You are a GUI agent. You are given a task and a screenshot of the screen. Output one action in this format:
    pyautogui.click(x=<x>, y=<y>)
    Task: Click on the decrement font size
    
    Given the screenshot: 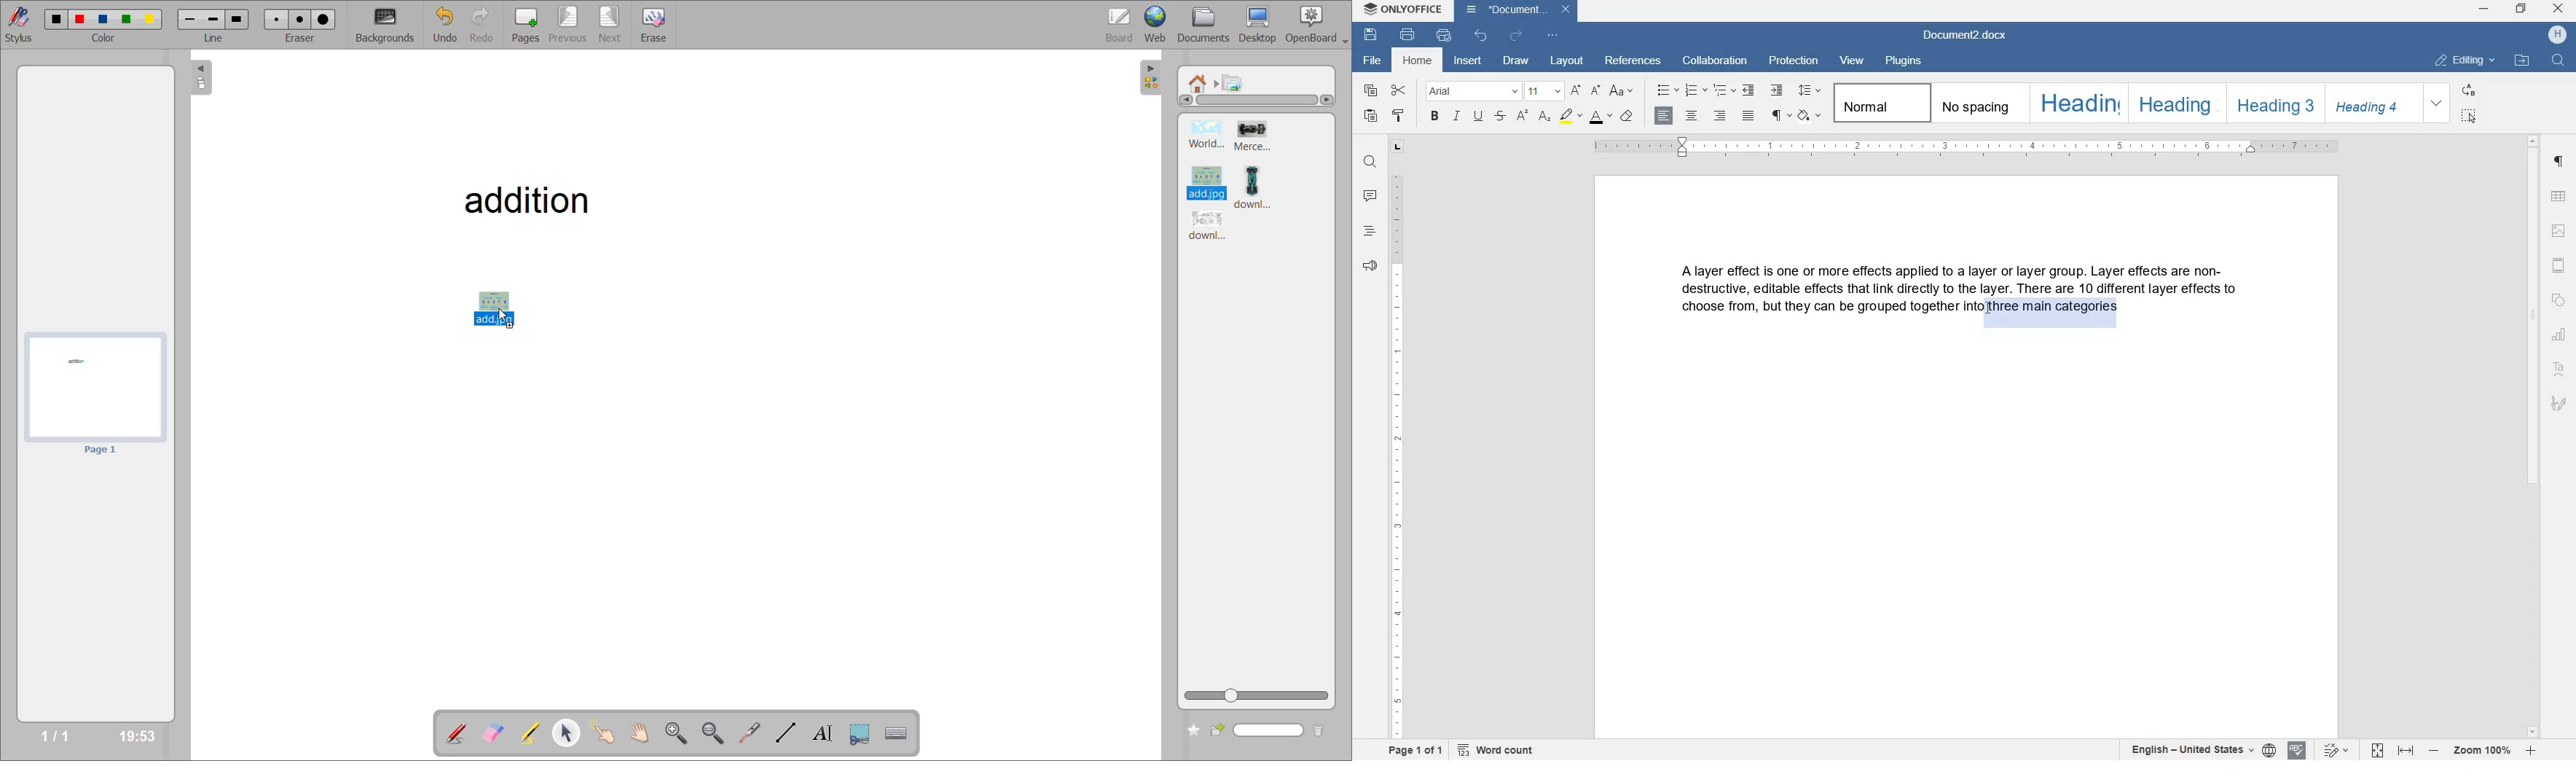 What is the action you would take?
    pyautogui.click(x=1597, y=91)
    